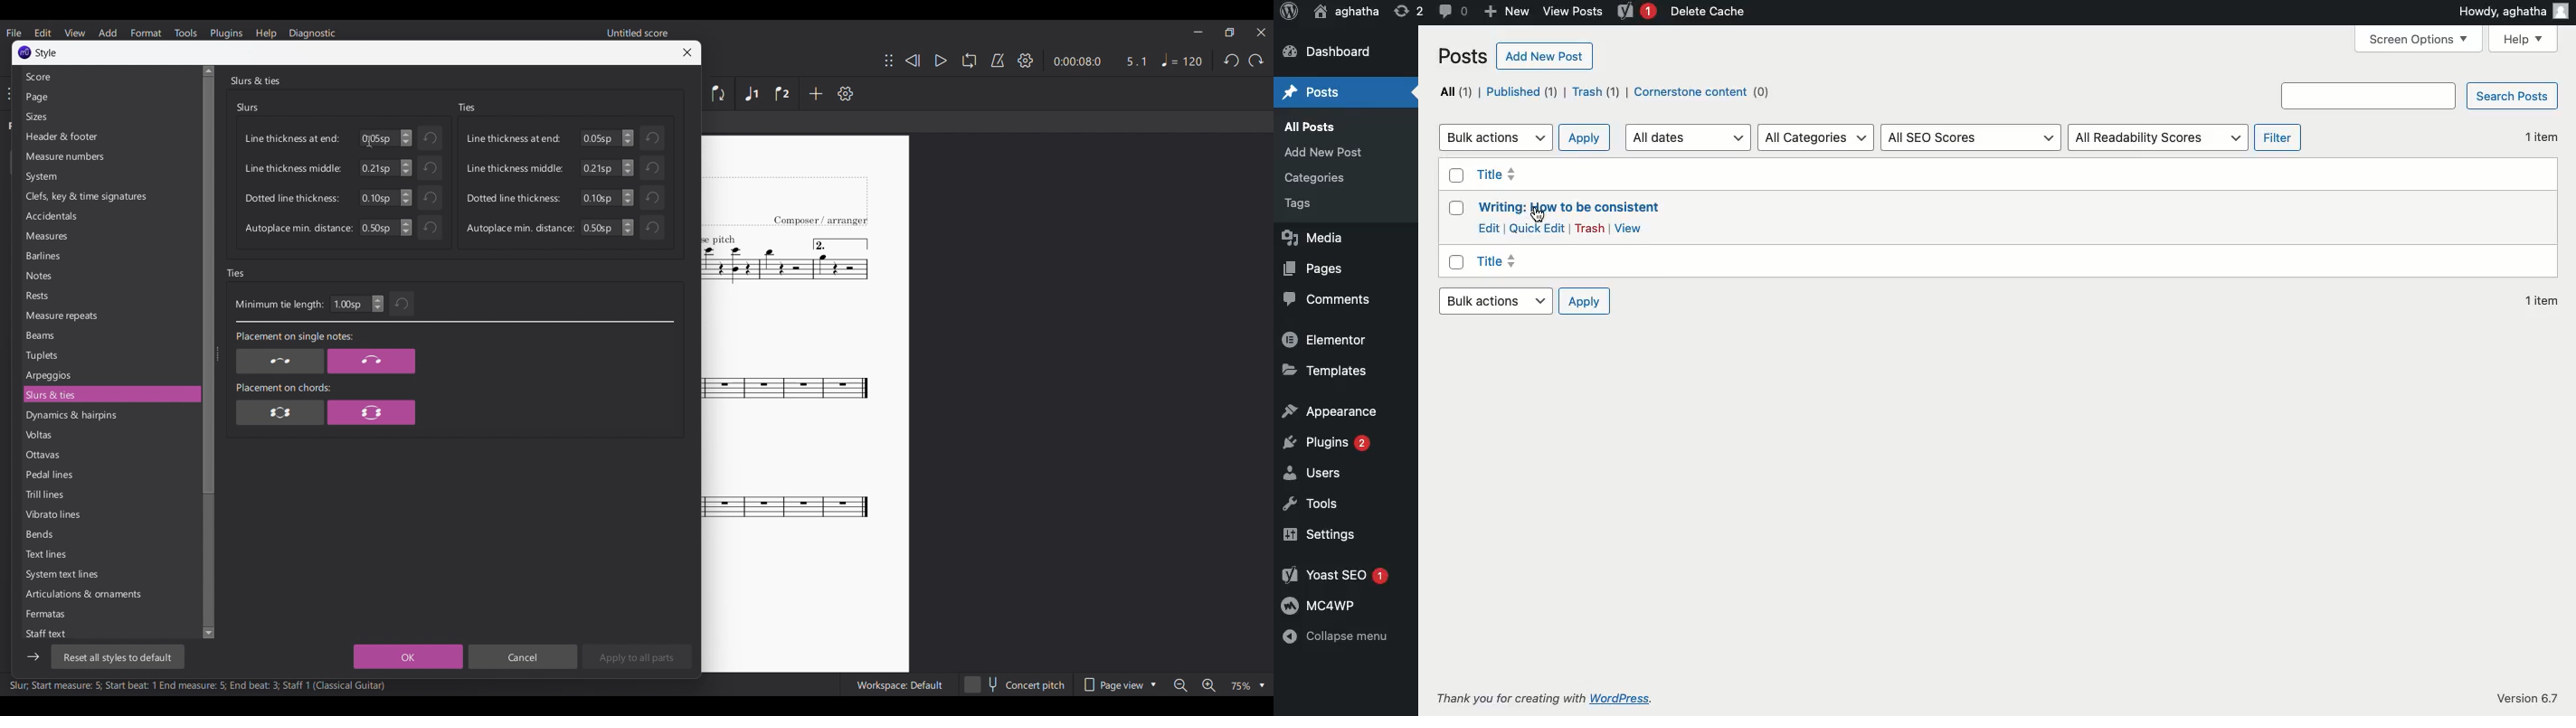  I want to click on Increase/Decrease autoplace min. distance, so click(406, 227).